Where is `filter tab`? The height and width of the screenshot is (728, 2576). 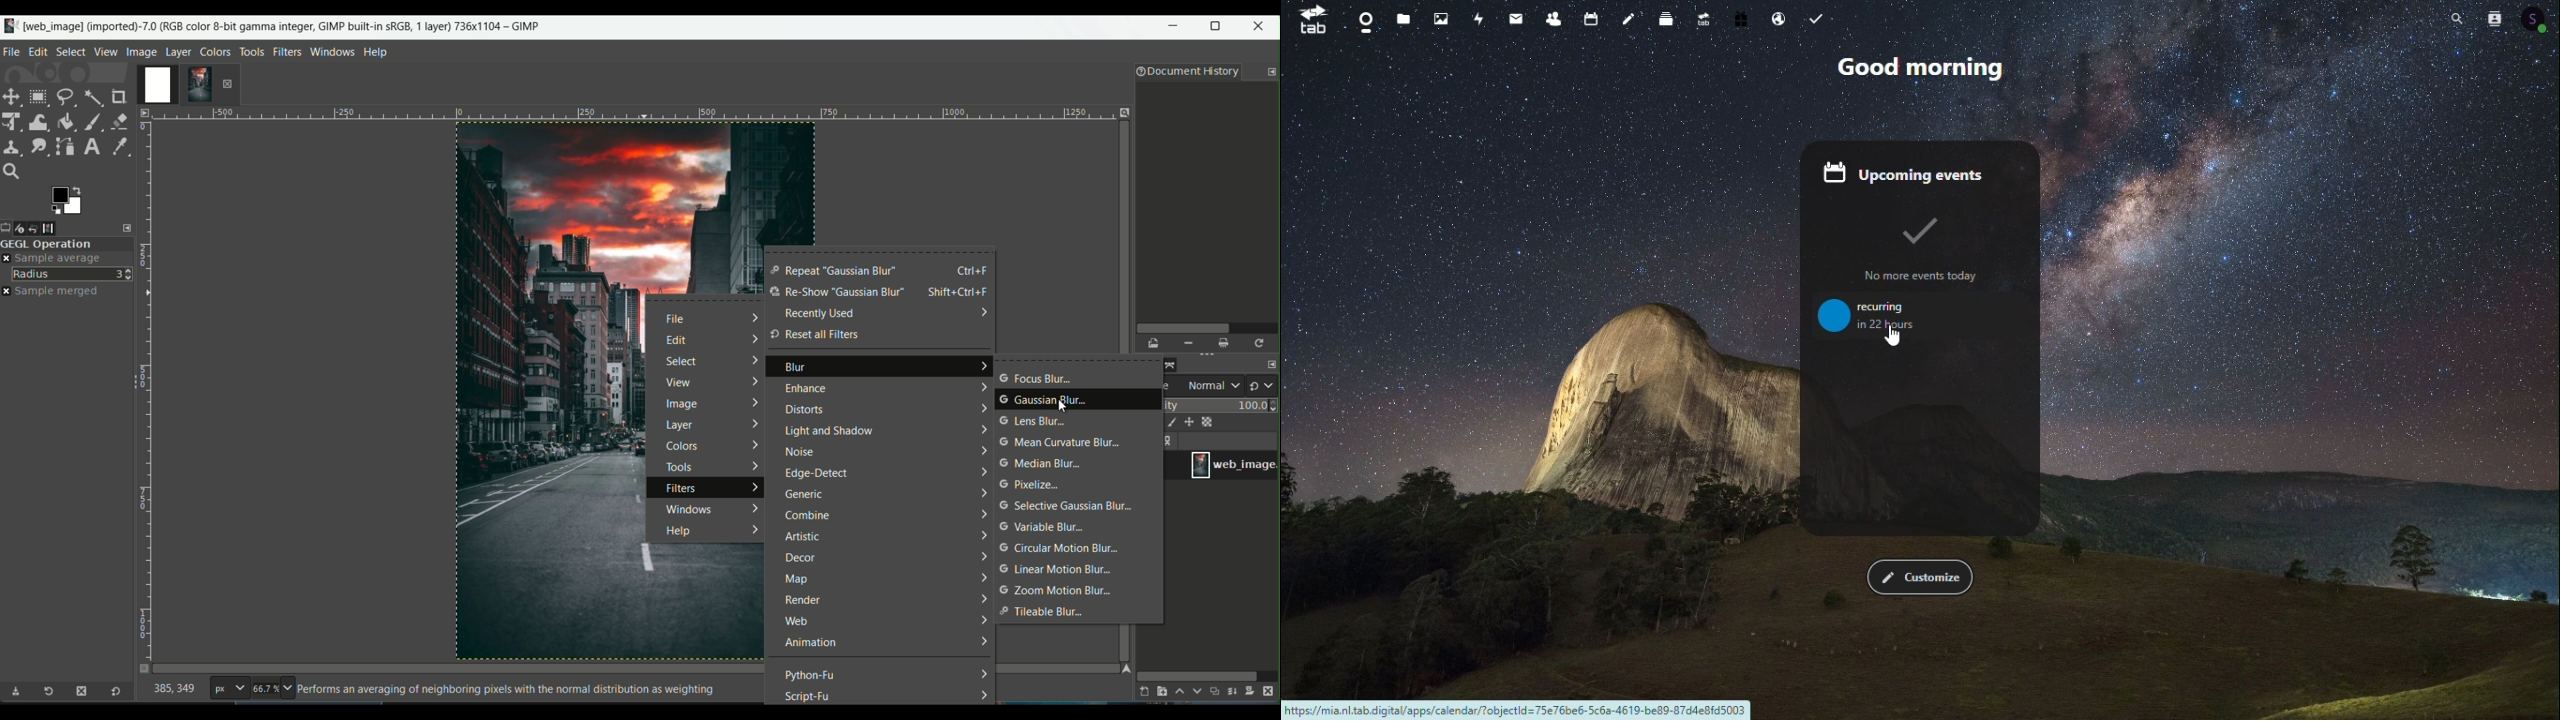
filter tab is located at coordinates (287, 51).